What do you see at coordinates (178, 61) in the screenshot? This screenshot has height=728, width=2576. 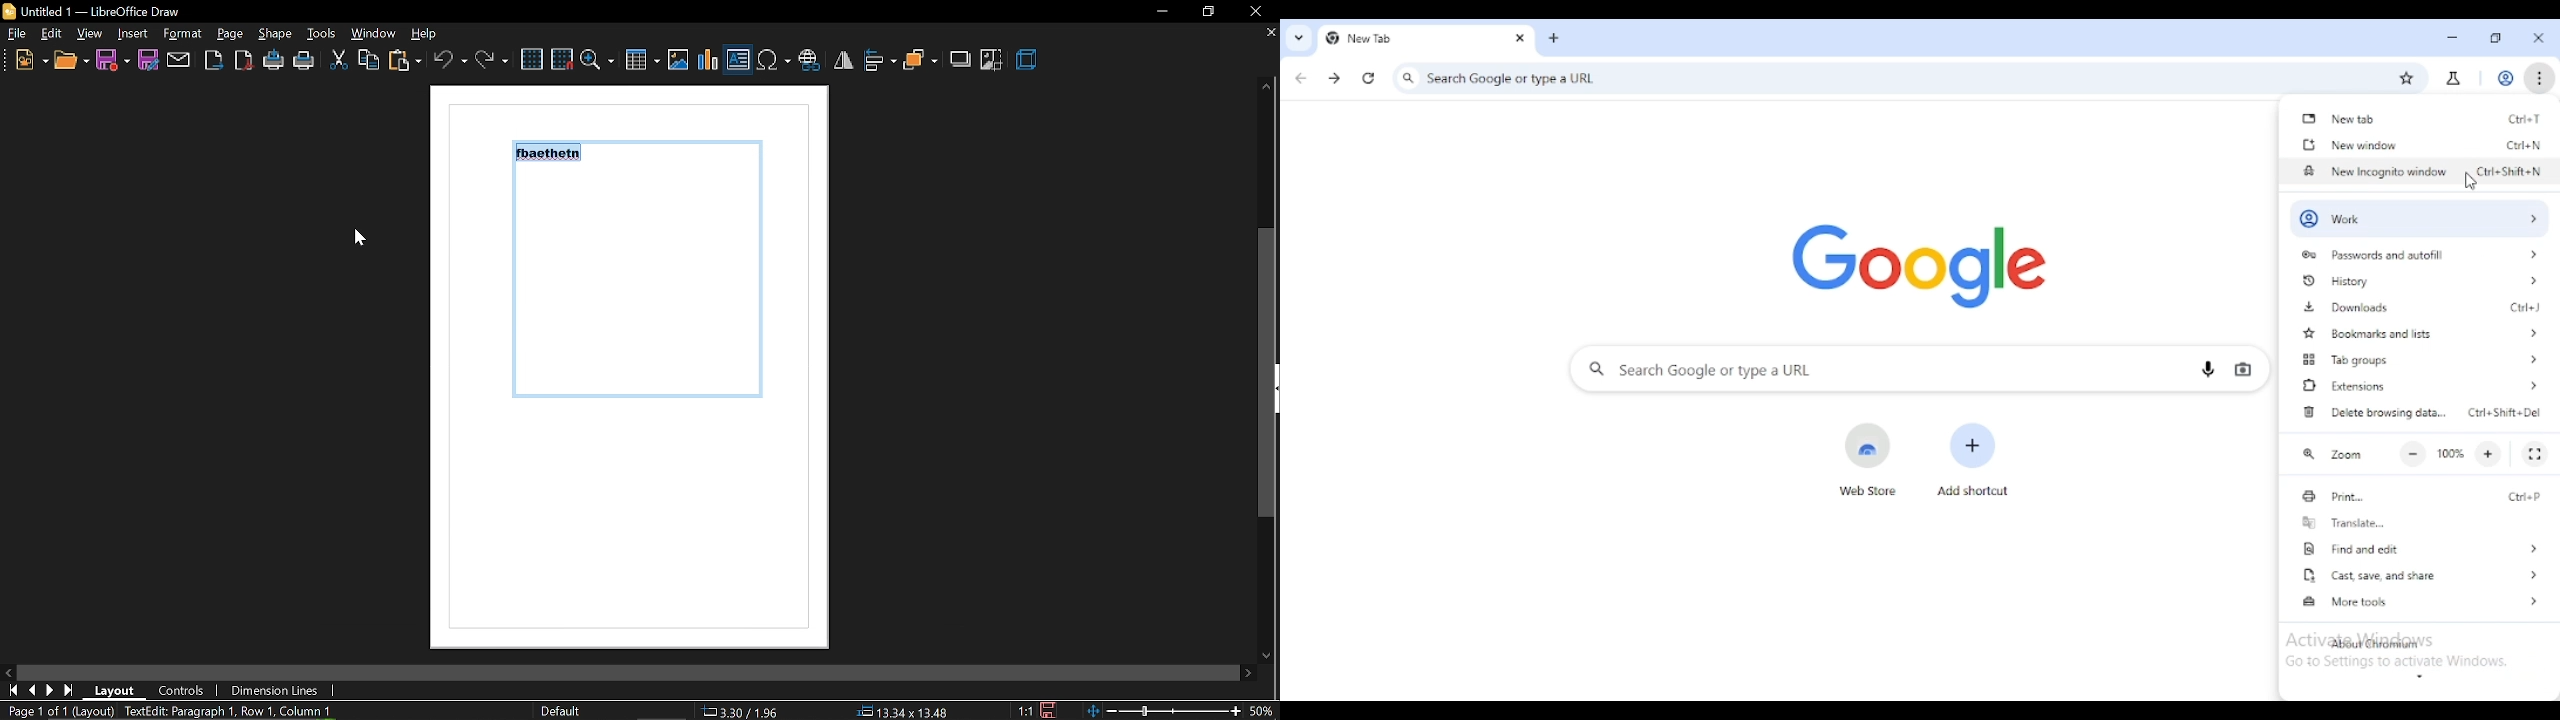 I see `attach` at bounding box center [178, 61].